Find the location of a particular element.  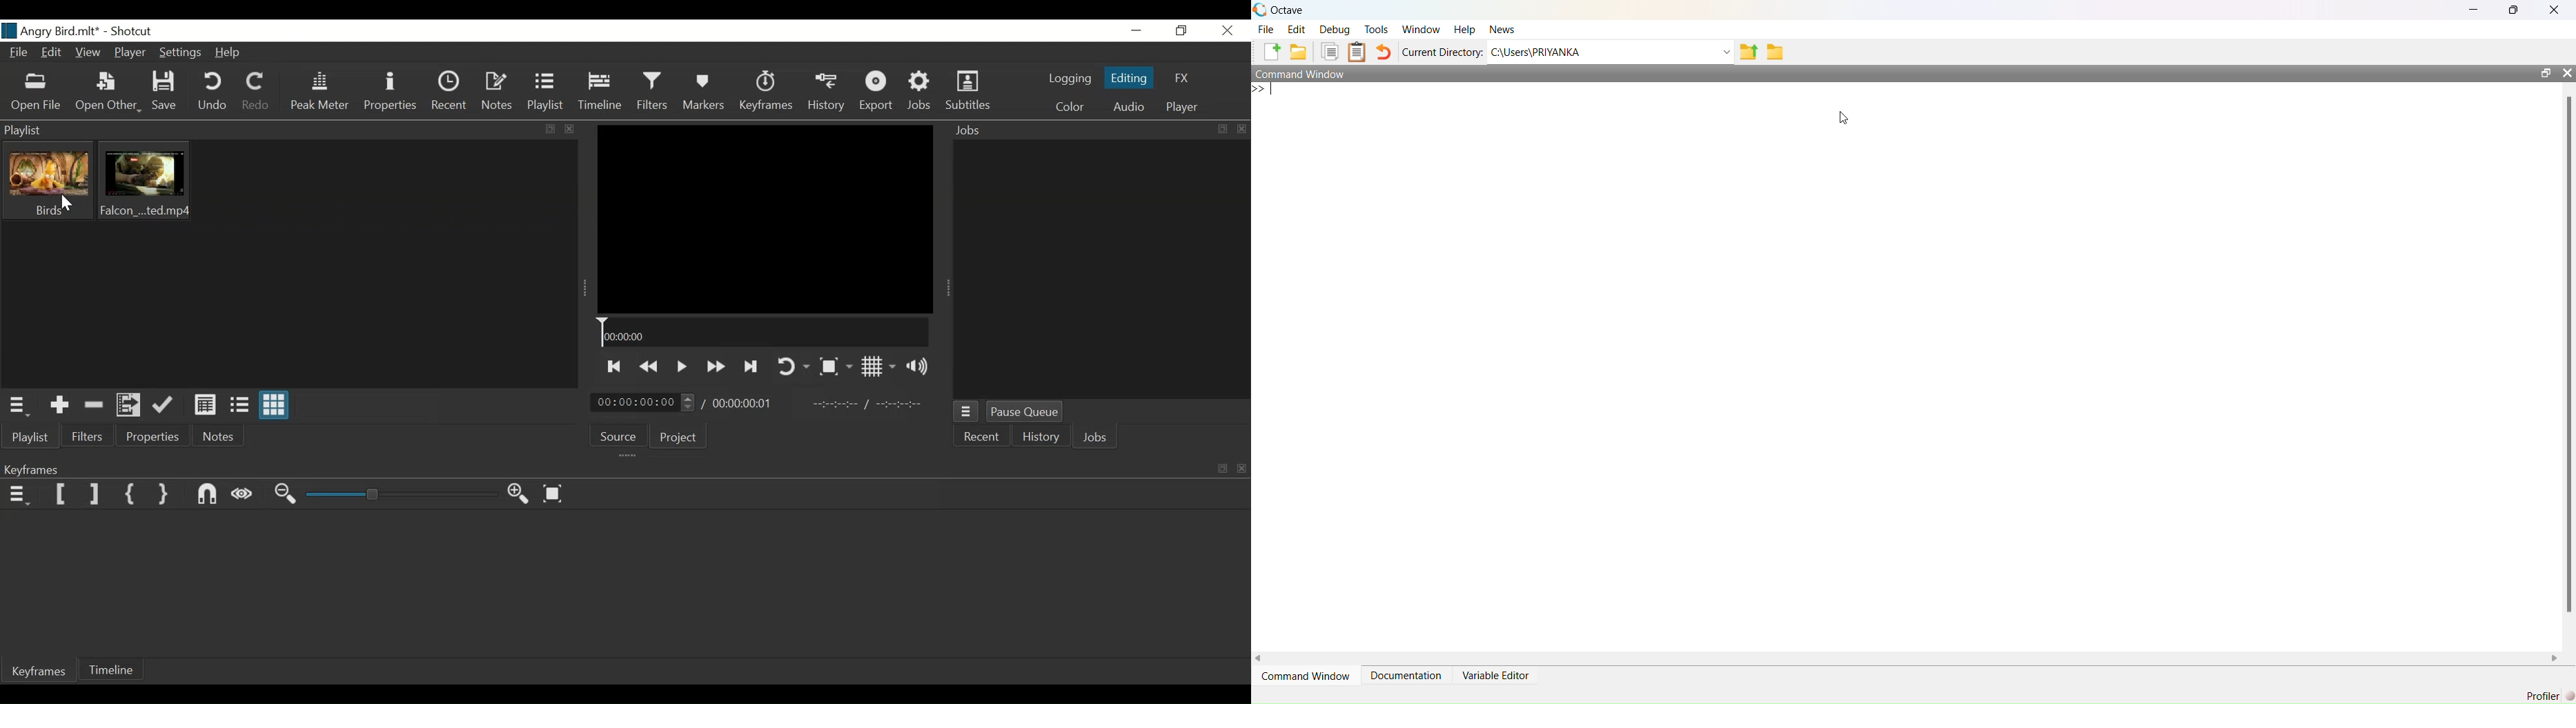

Open File is located at coordinates (36, 92).